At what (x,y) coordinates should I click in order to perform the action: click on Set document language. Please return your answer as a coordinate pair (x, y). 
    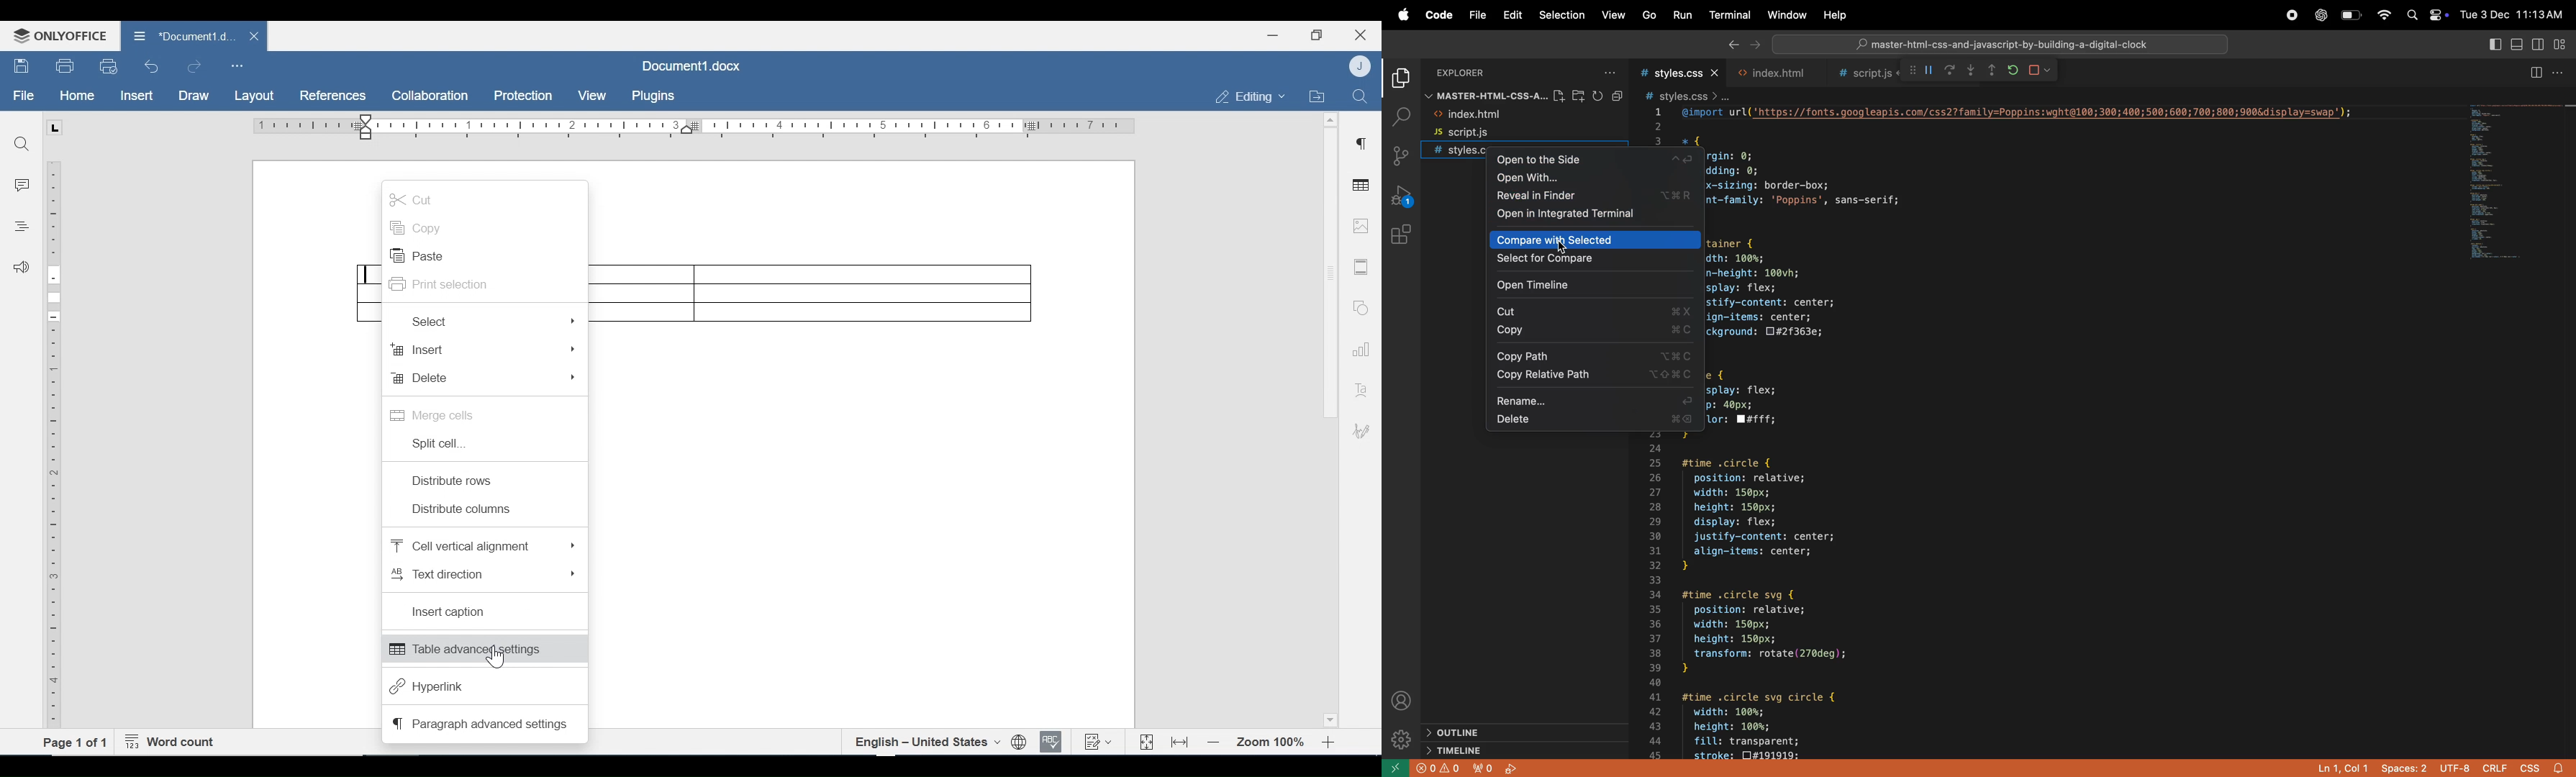
    Looking at the image, I should click on (1020, 742).